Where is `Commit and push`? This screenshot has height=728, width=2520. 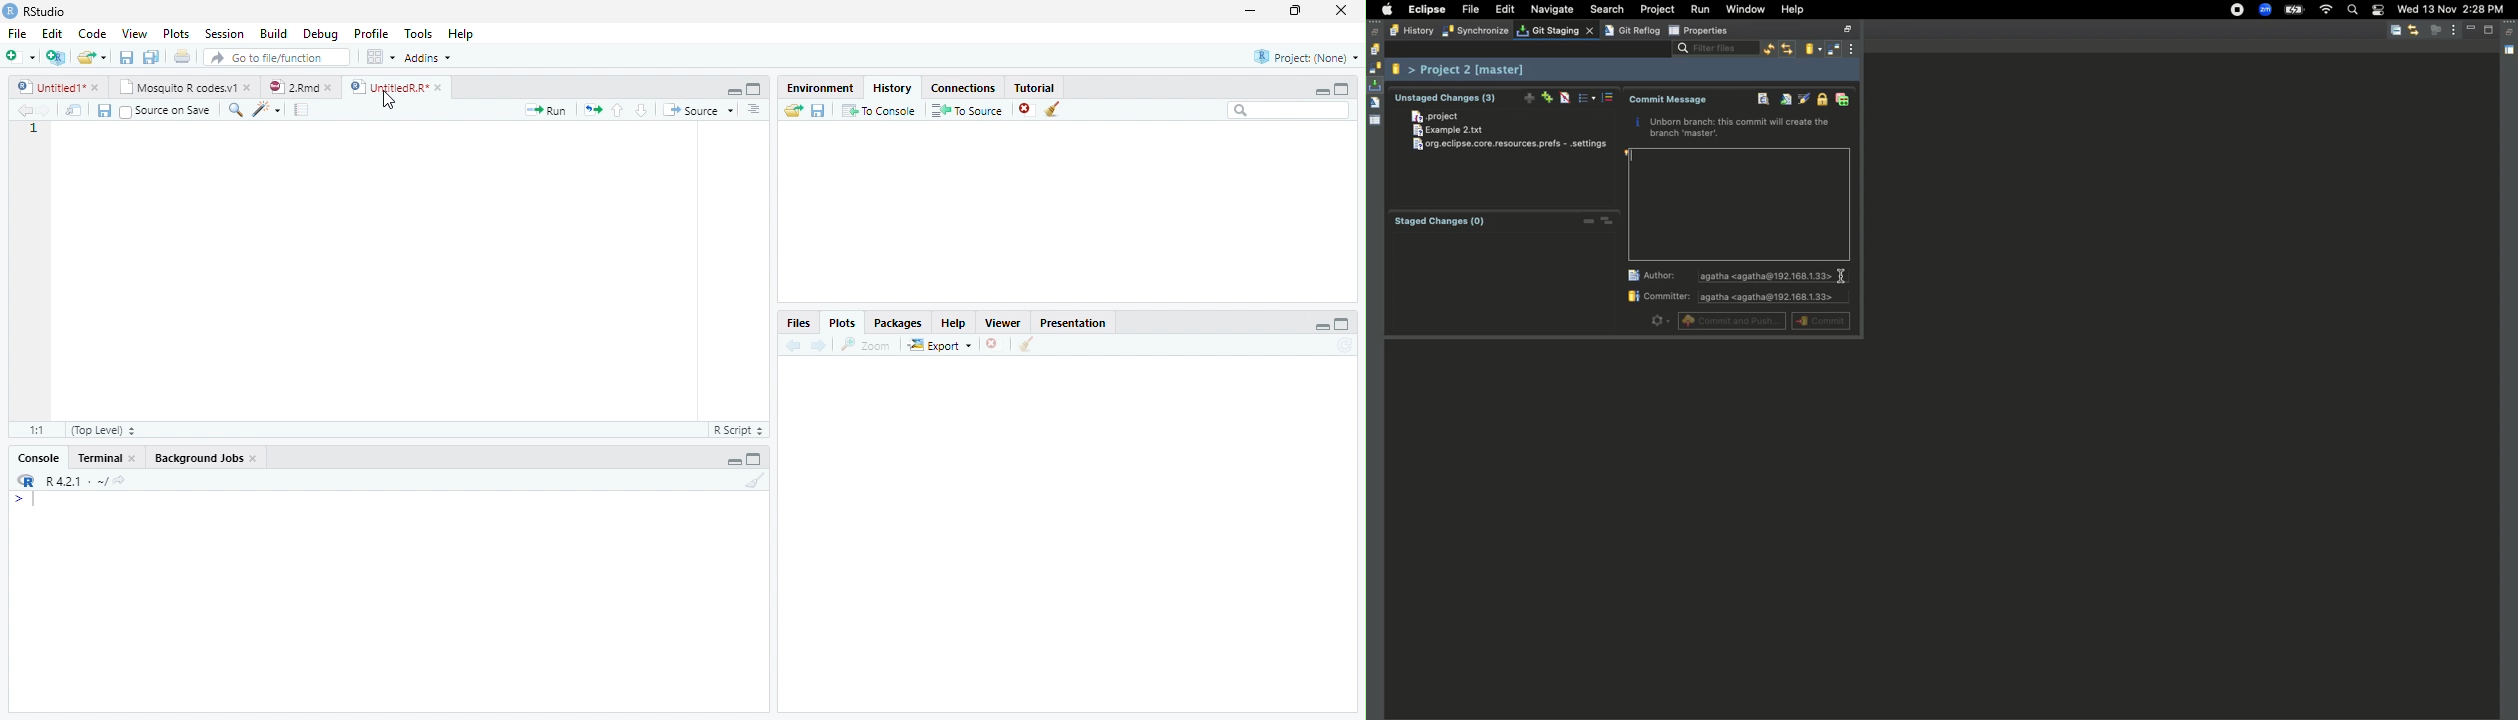
Commit and push is located at coordinates (1732, 320).